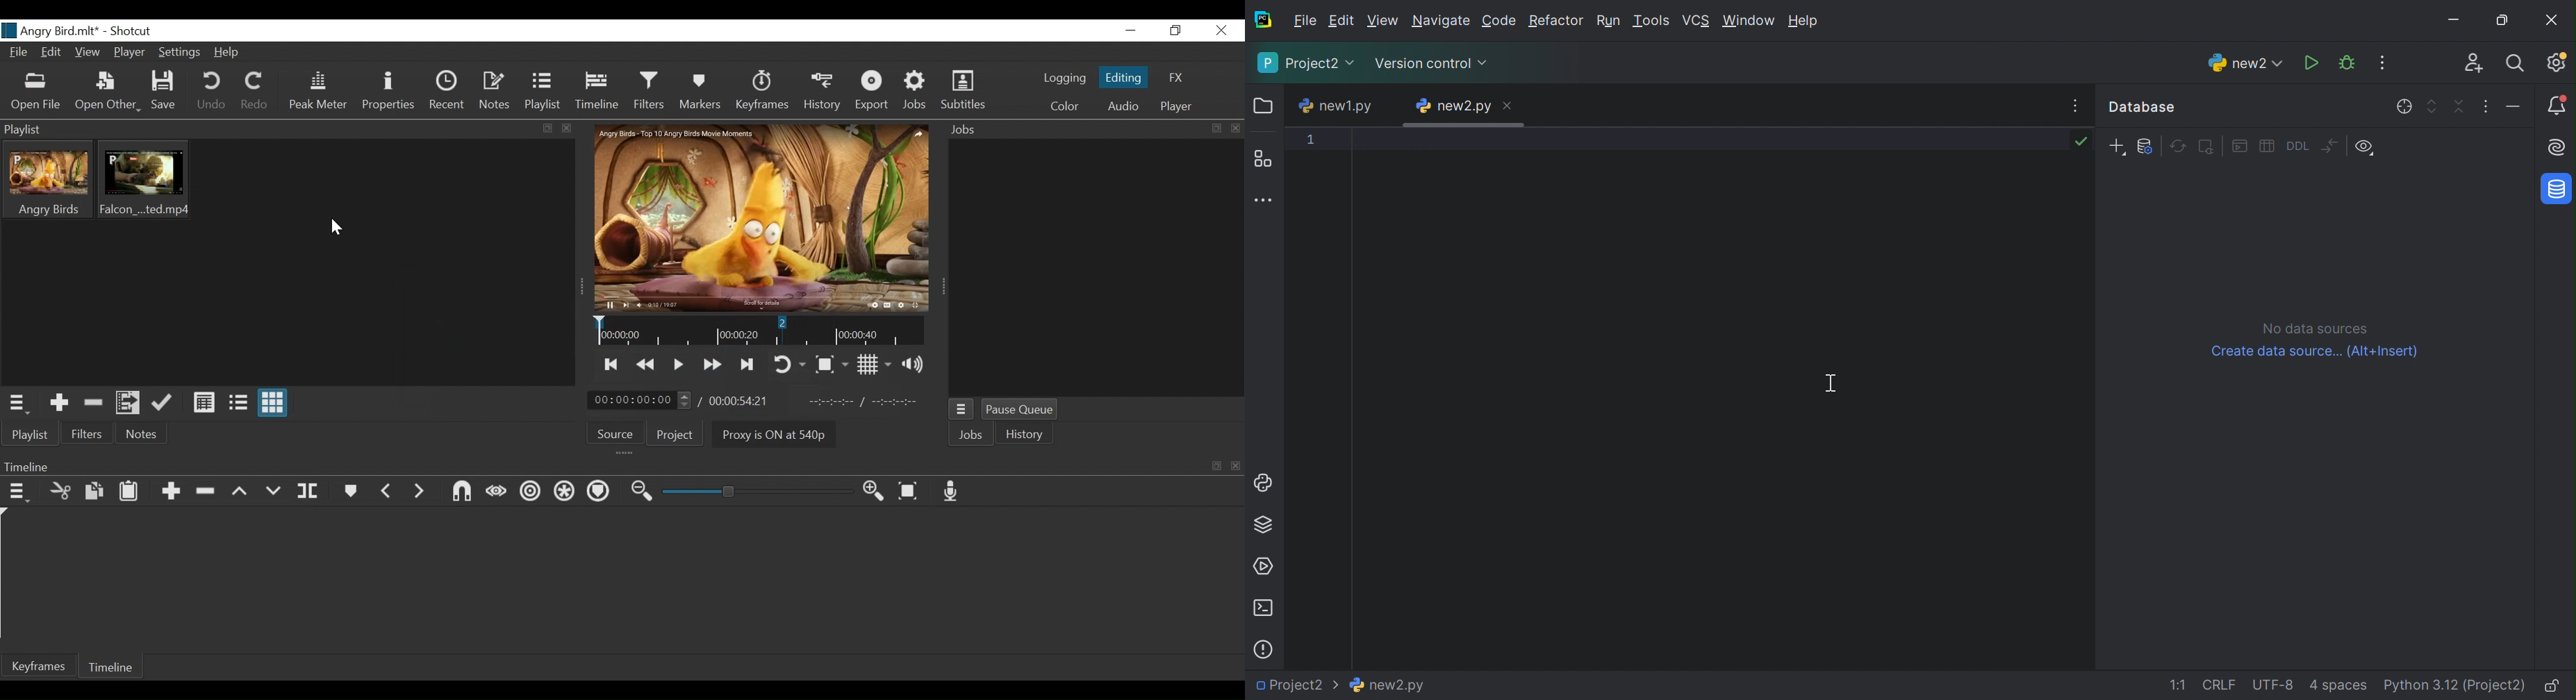  Describe the element at coordinates (680, 435) in the screenshot. I see `Project` at that location.